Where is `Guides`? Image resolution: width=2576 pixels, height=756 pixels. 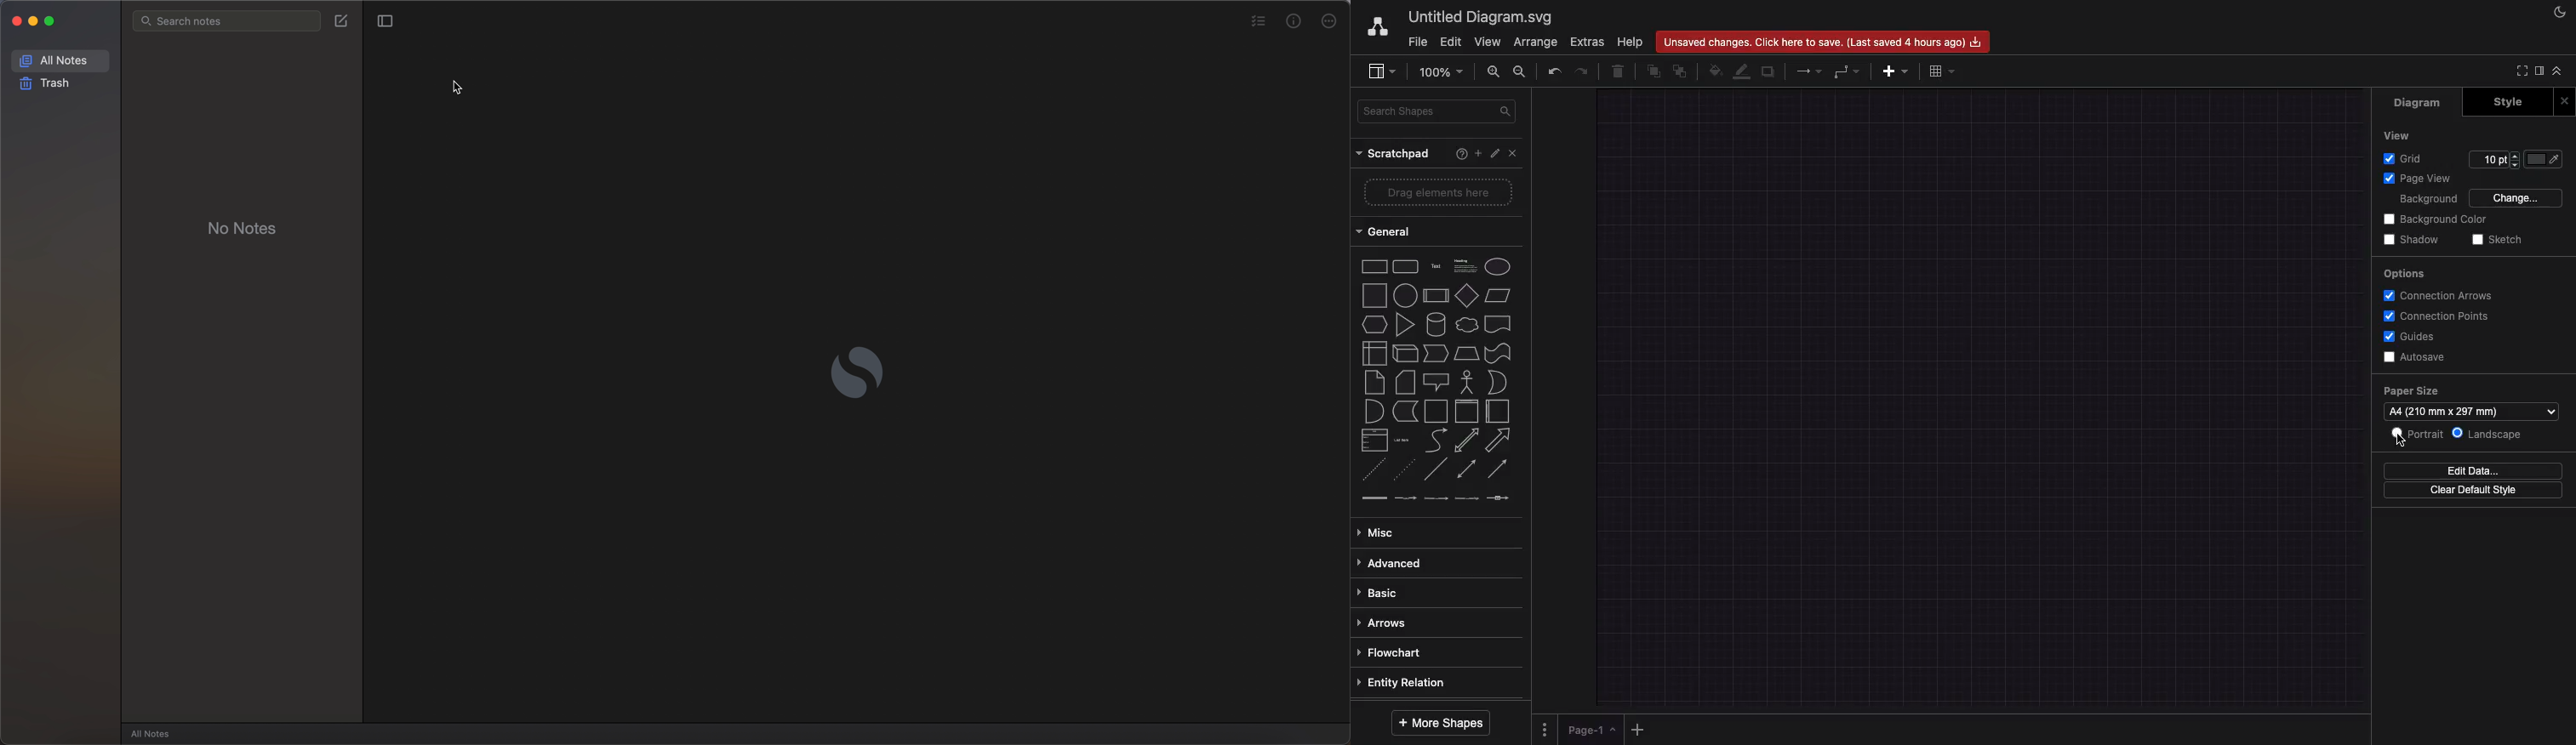
Guides is located at coordinates (2410, 338).